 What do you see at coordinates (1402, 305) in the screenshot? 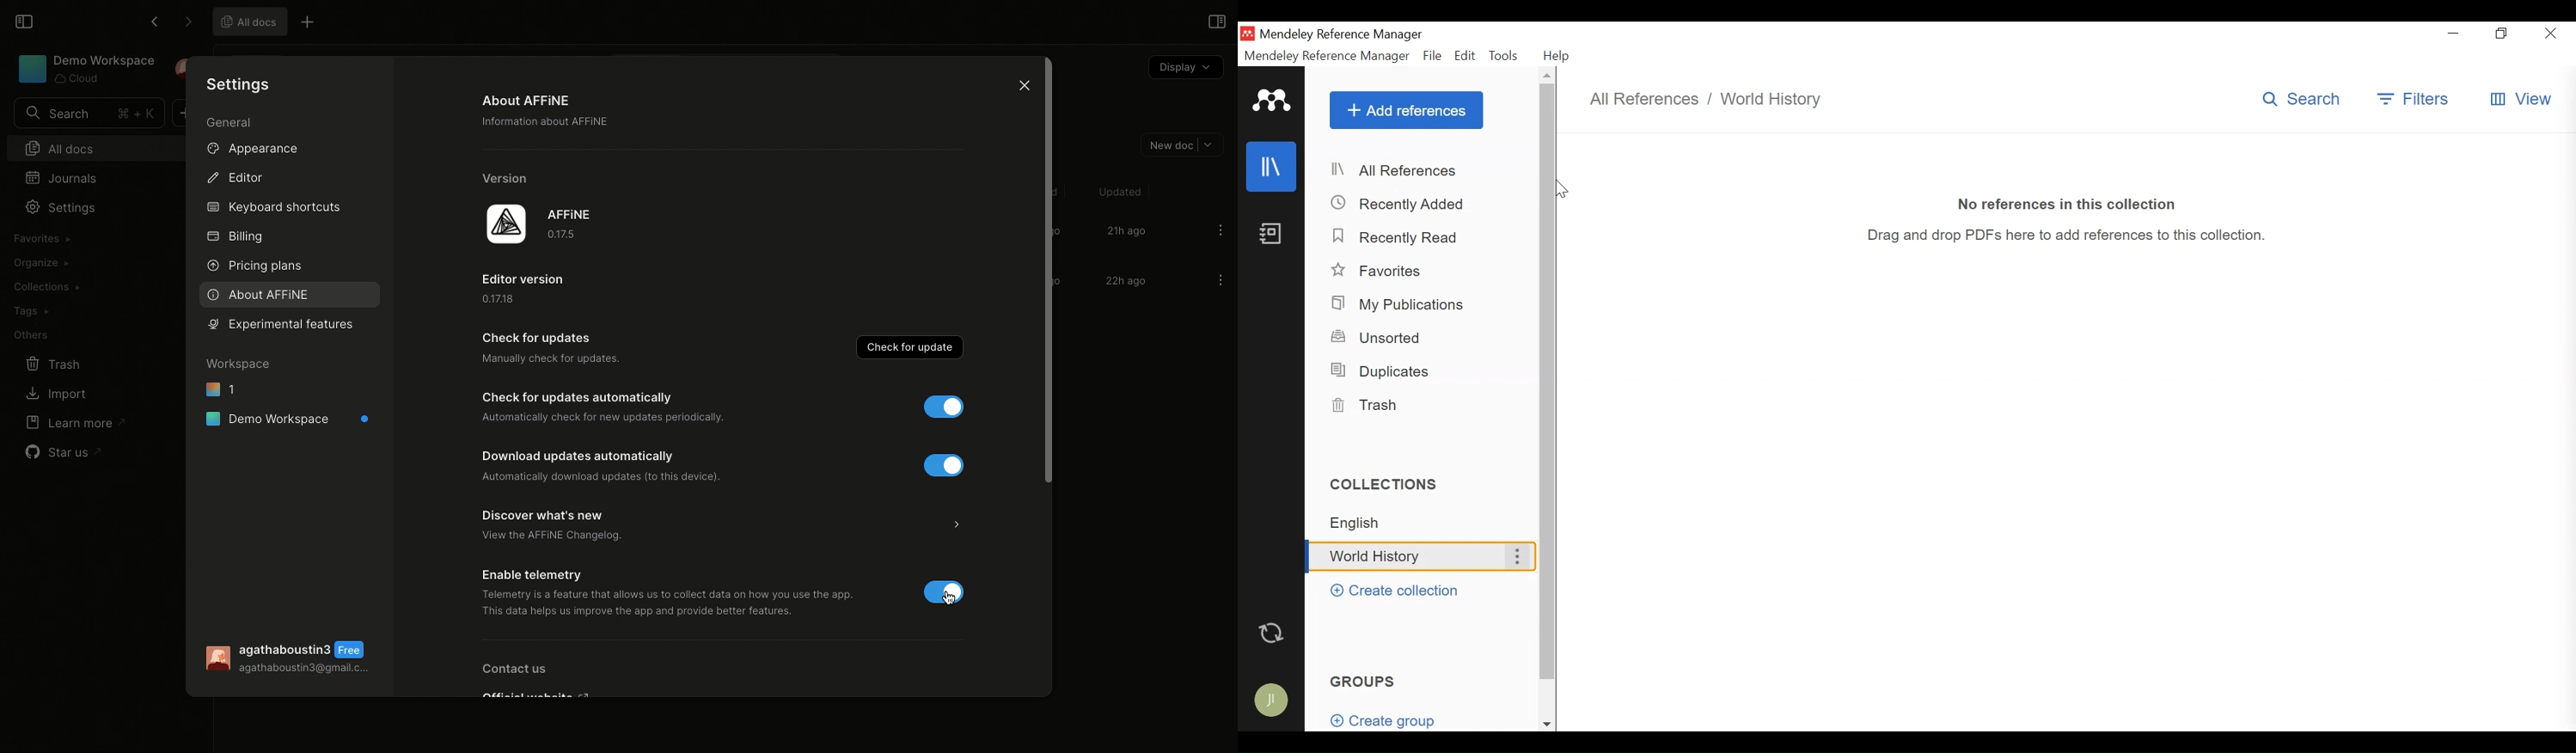
I see `My Publications` at bounding box center [1402, 305].